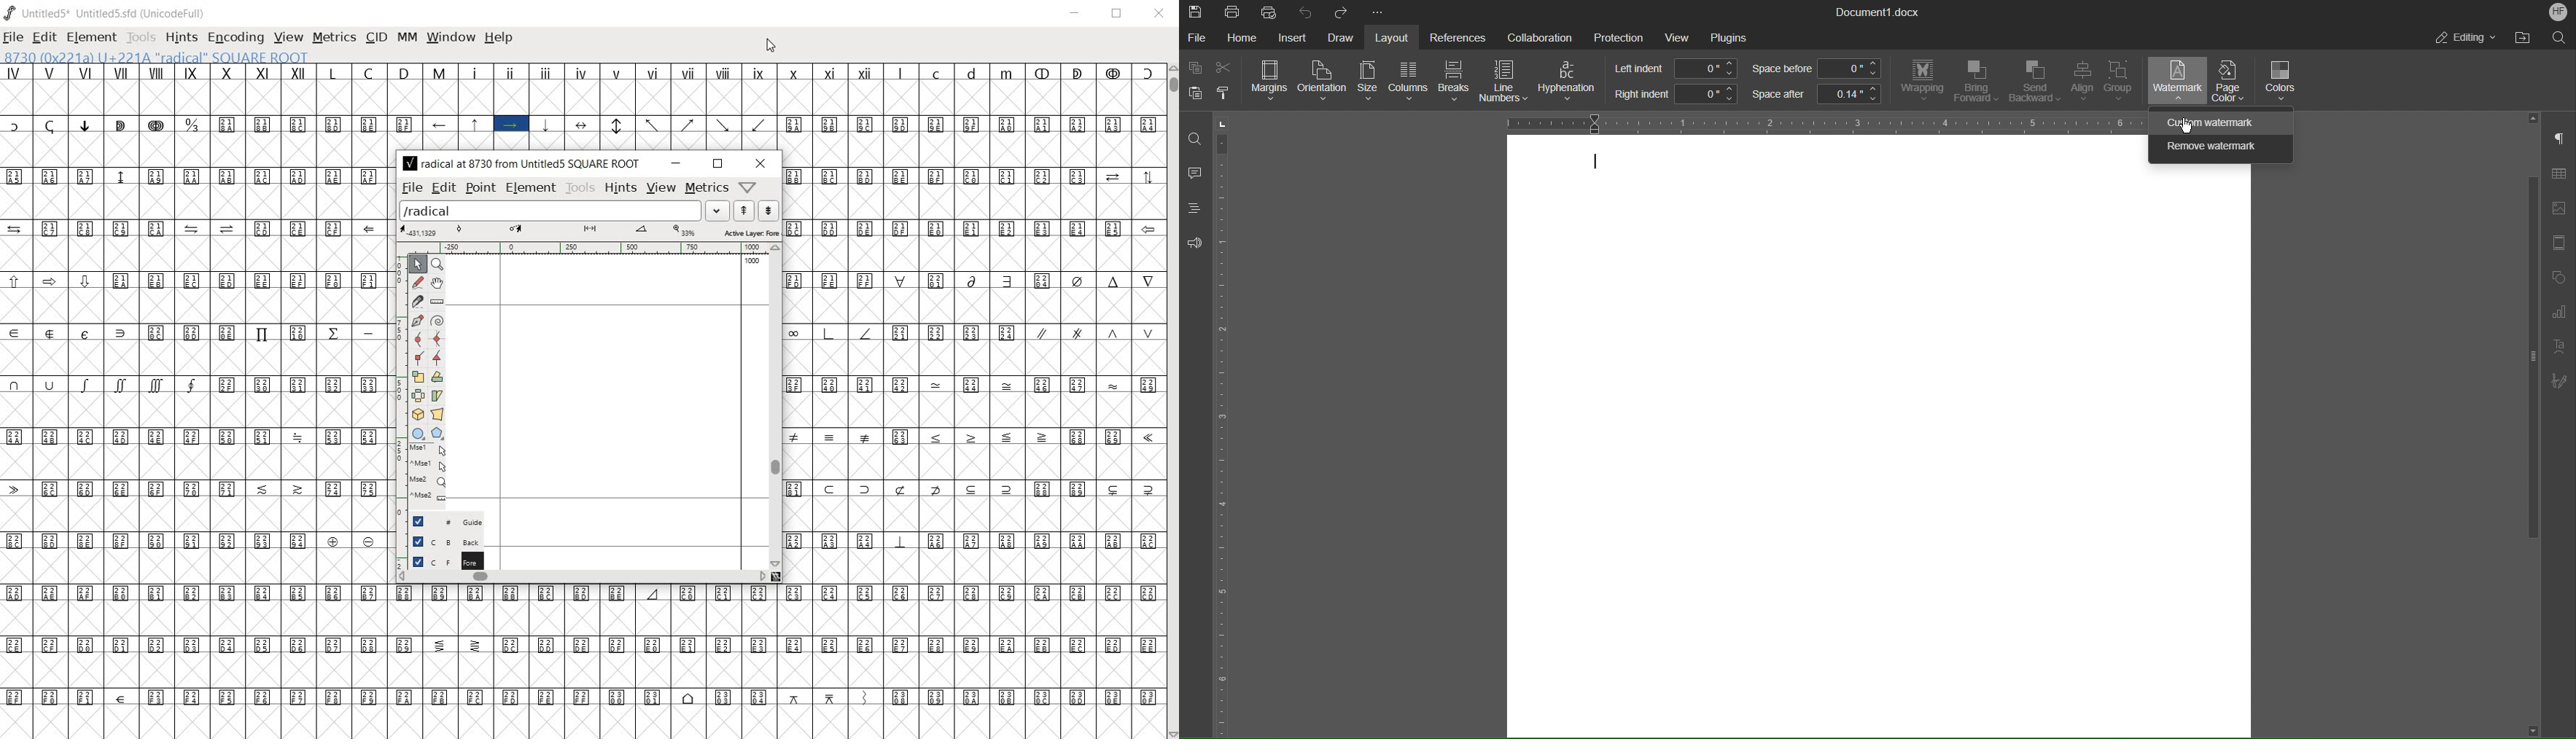 This screenshot has height=756, width=2576. I want to click on Align, so click(2081, 82).